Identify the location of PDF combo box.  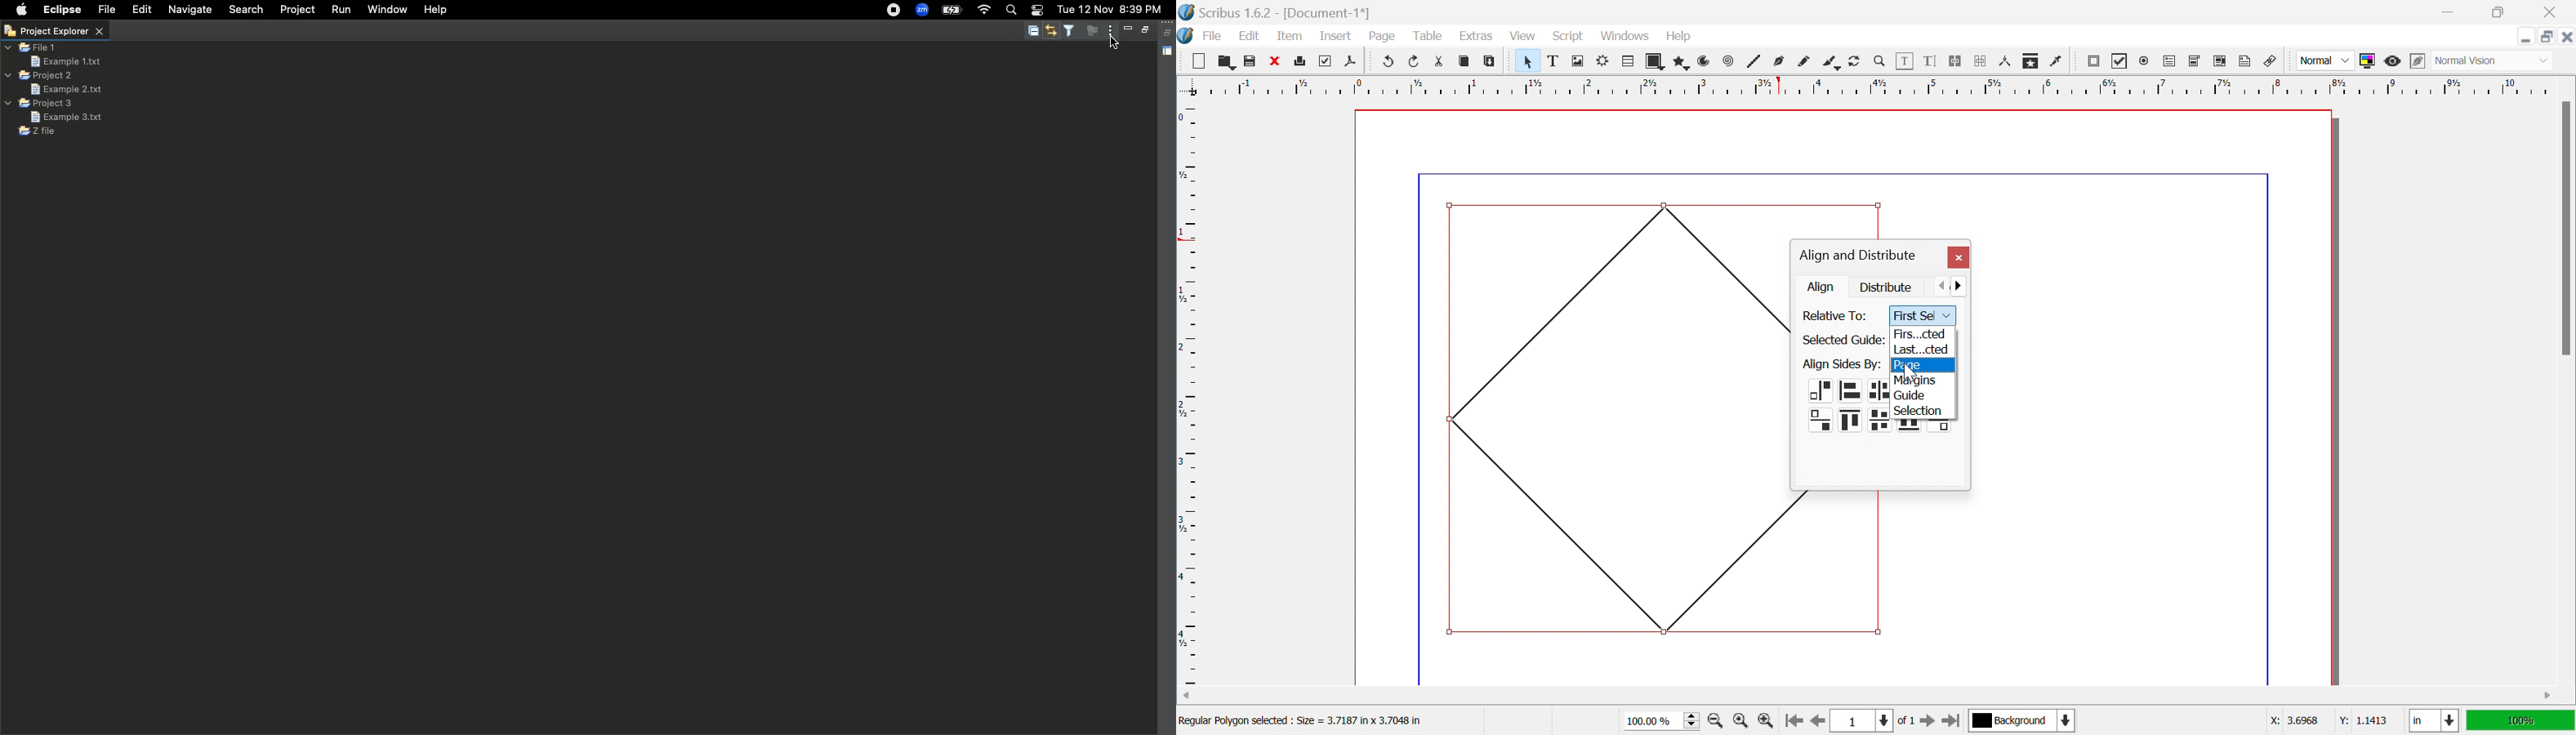
(2196, 61).